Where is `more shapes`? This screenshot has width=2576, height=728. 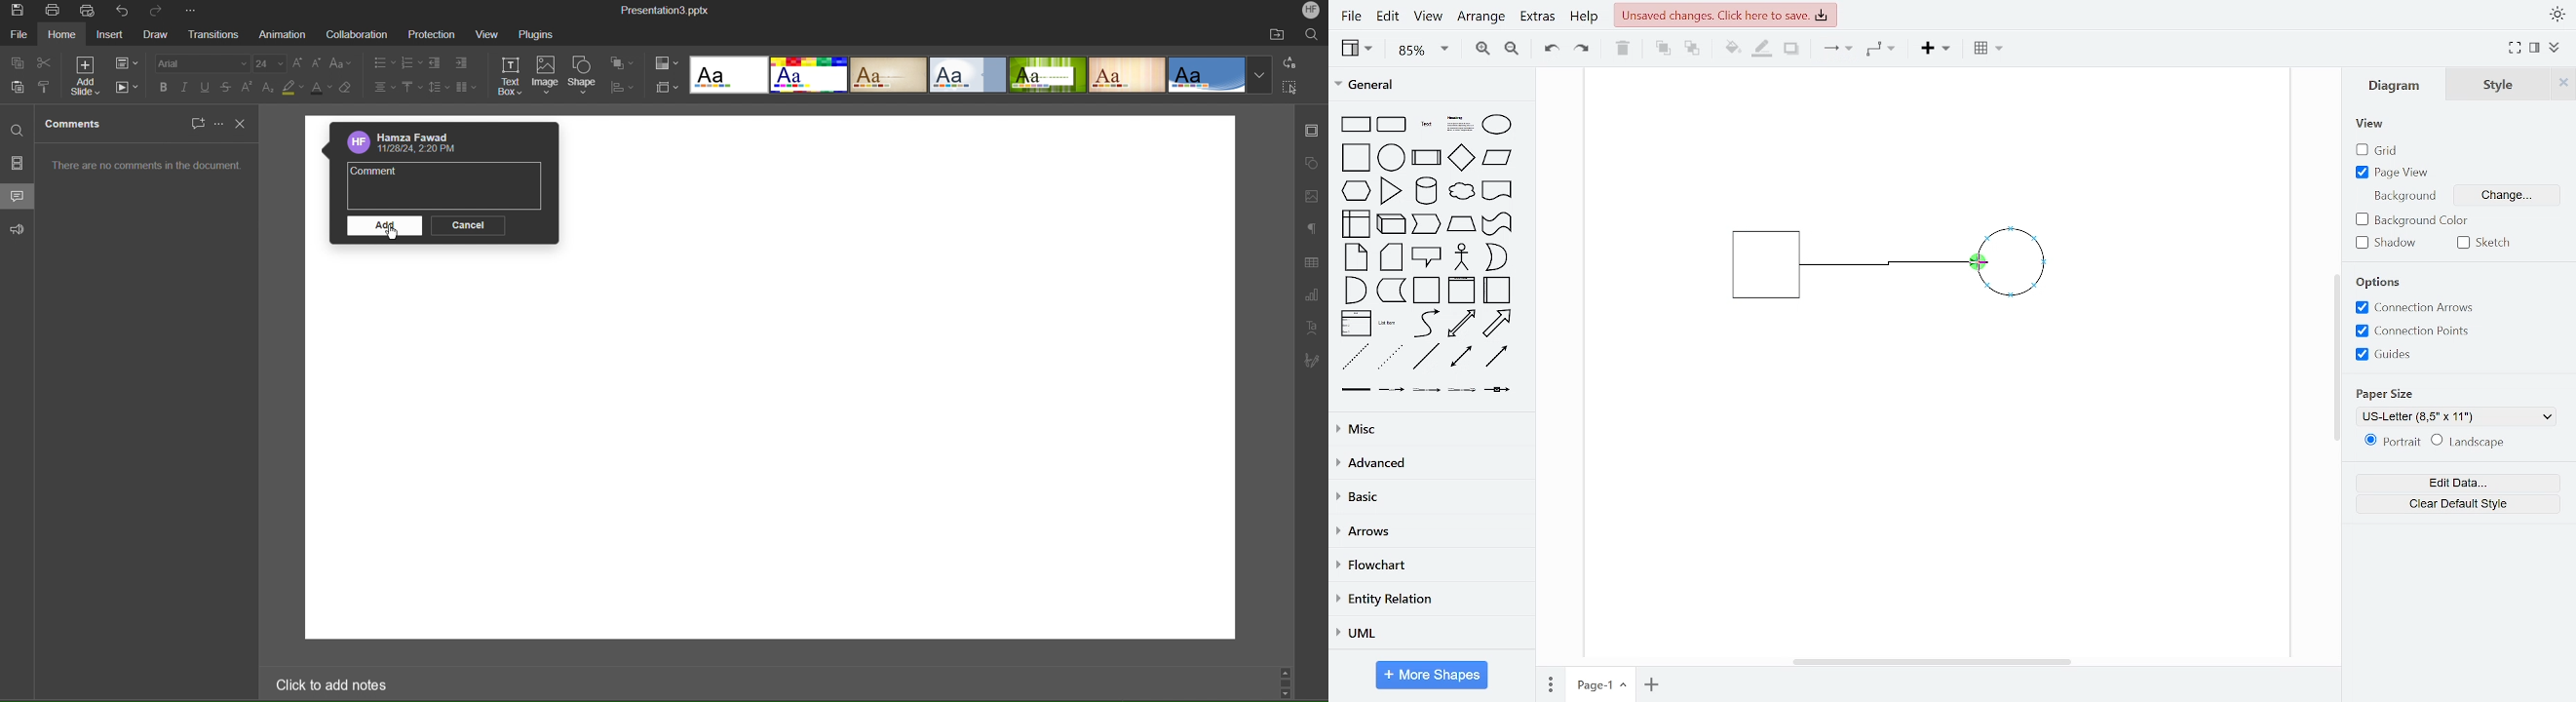 more shapes is located at coordinates (1433, 677).